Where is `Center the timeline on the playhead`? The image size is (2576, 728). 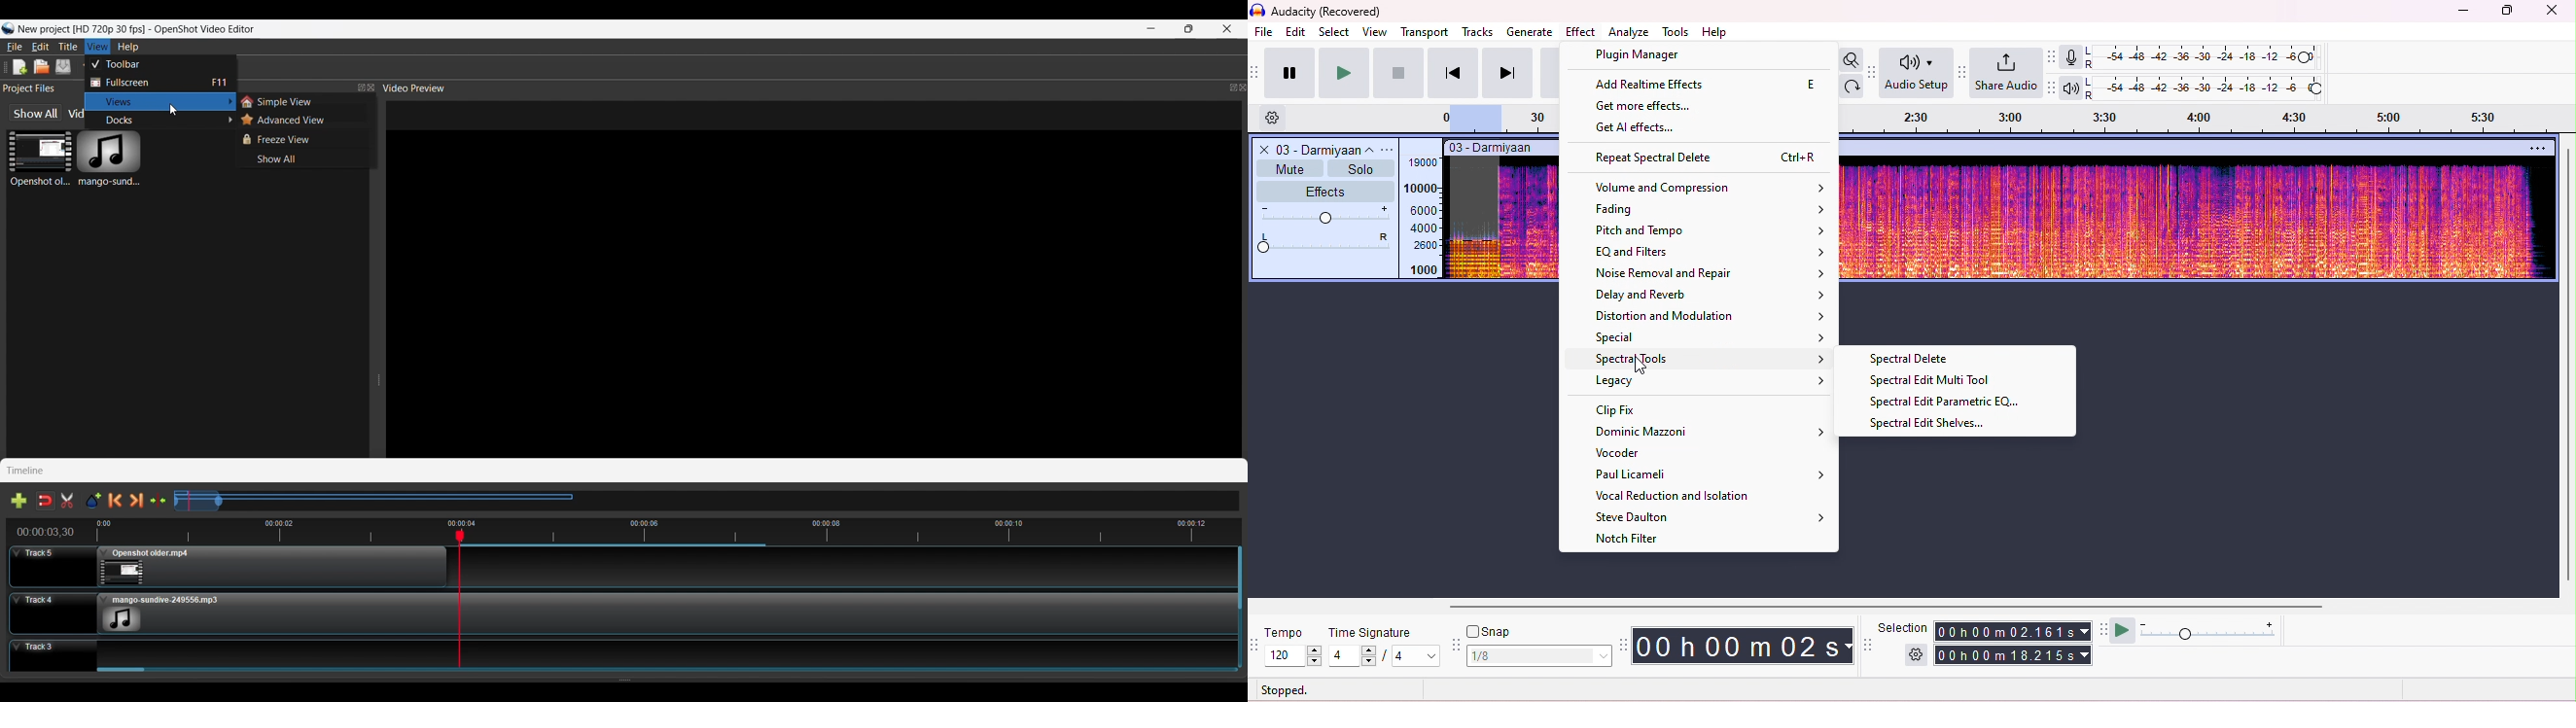 Center the timeline on the playhead is located at coordinates (159, 500).